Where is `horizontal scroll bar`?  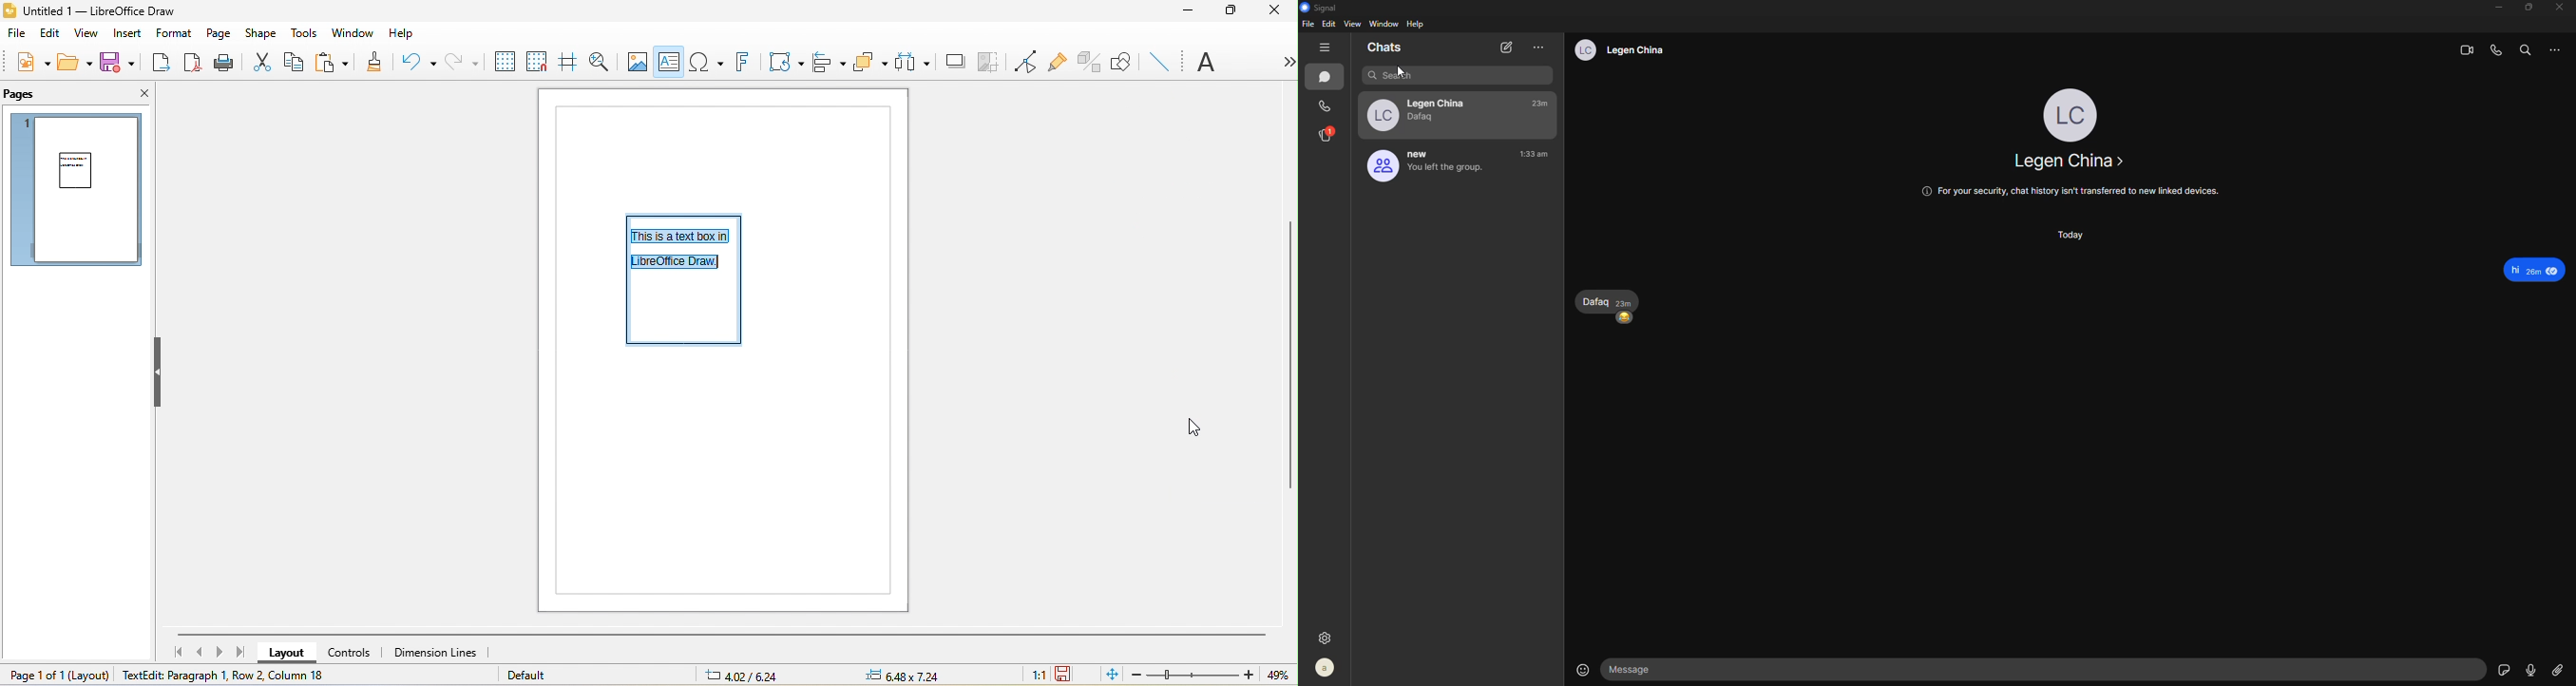
horizontal scroll bar is located at coordinates (718, 636).